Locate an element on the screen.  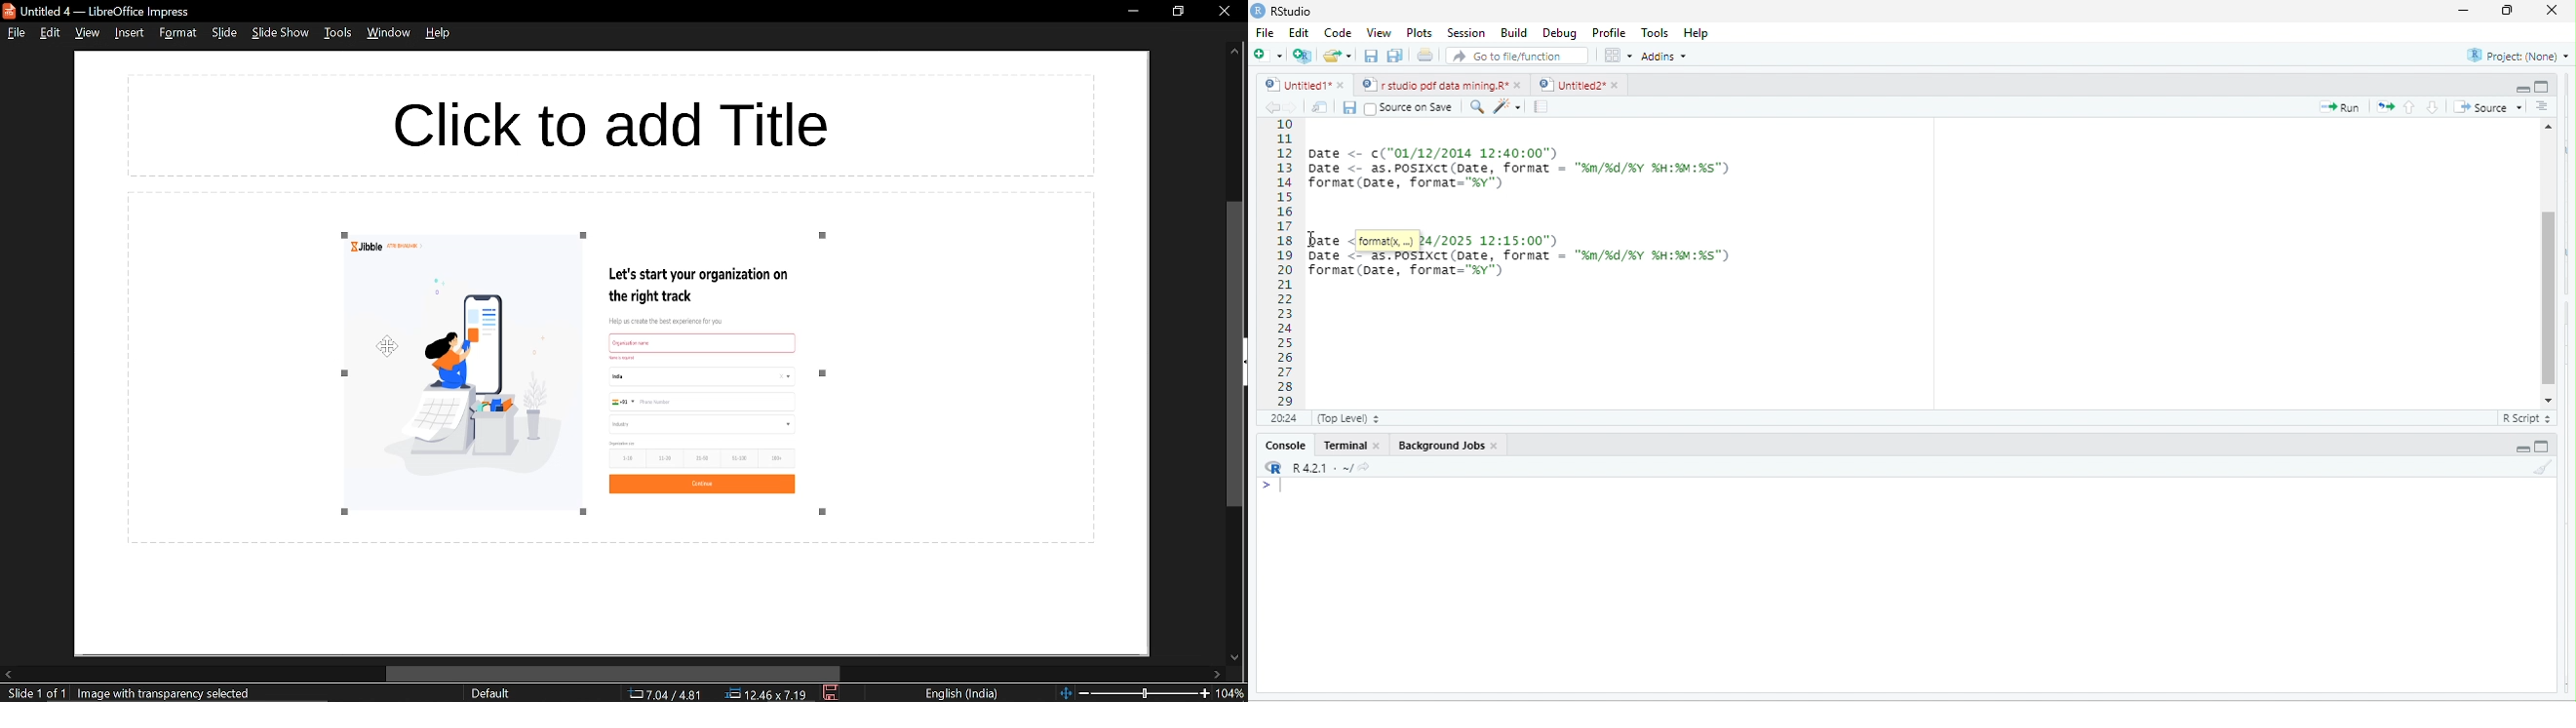
Profile is located at coordinates (1606, 32).